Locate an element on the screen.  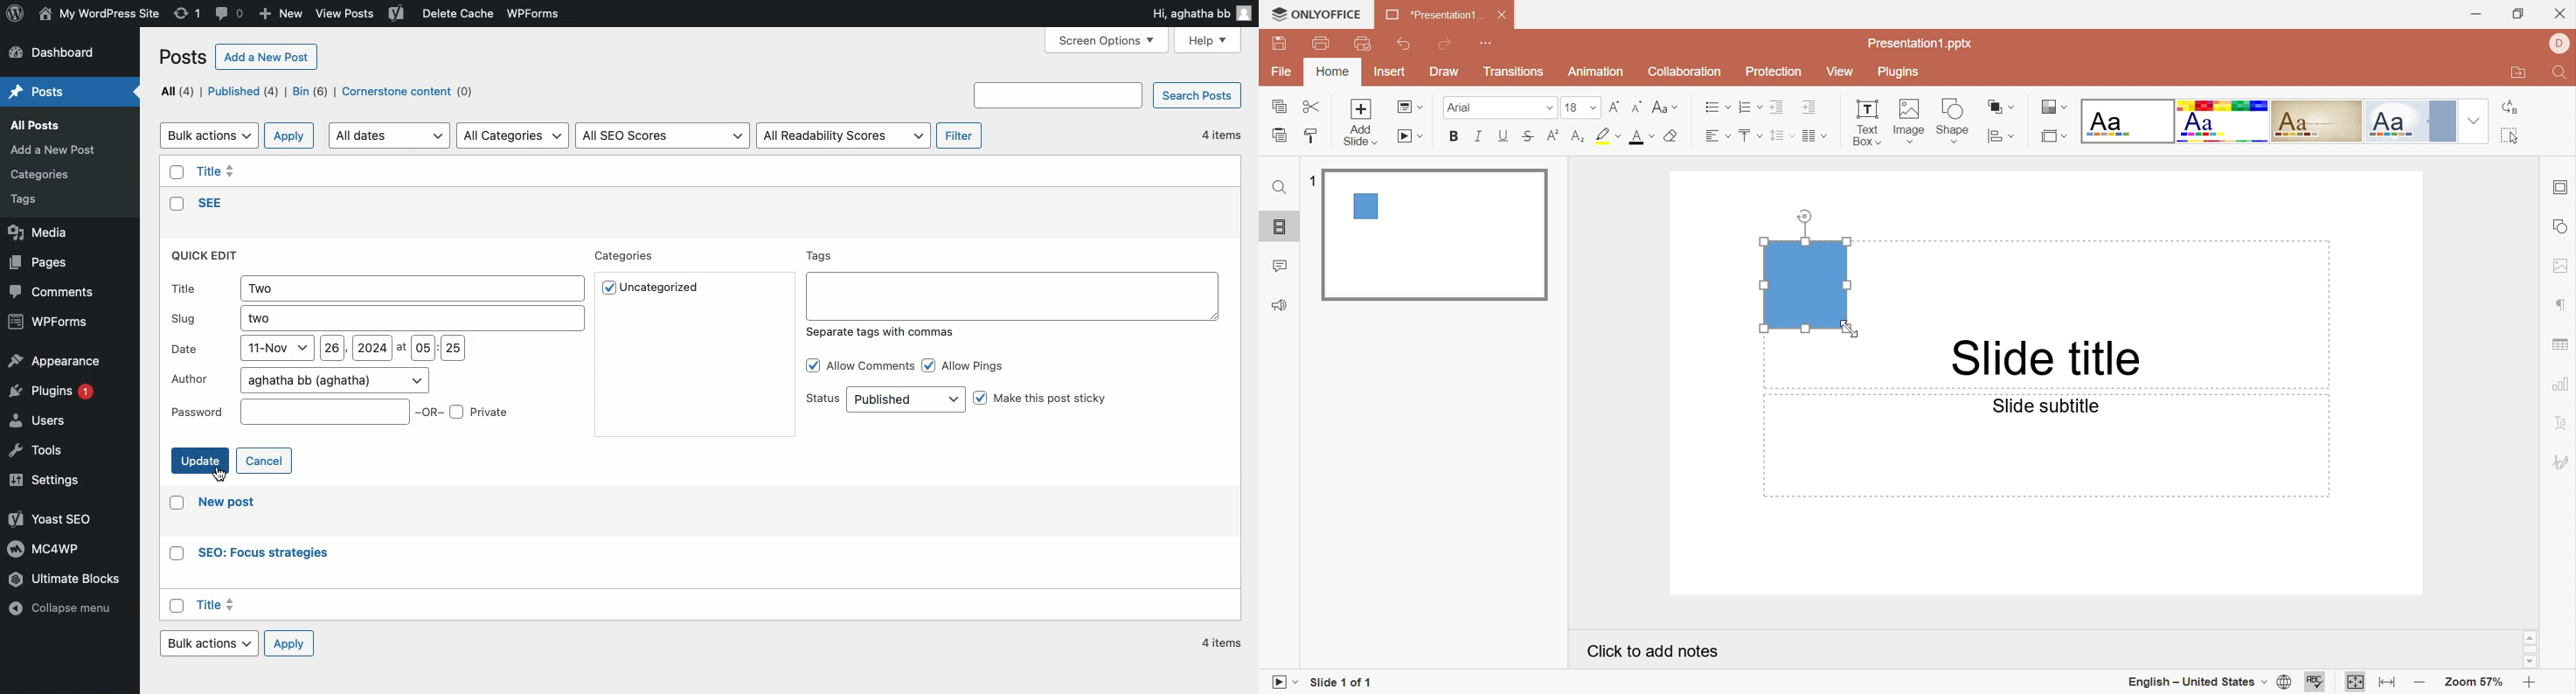
ONLYOFFICE is located at coordinates (1317, 12).